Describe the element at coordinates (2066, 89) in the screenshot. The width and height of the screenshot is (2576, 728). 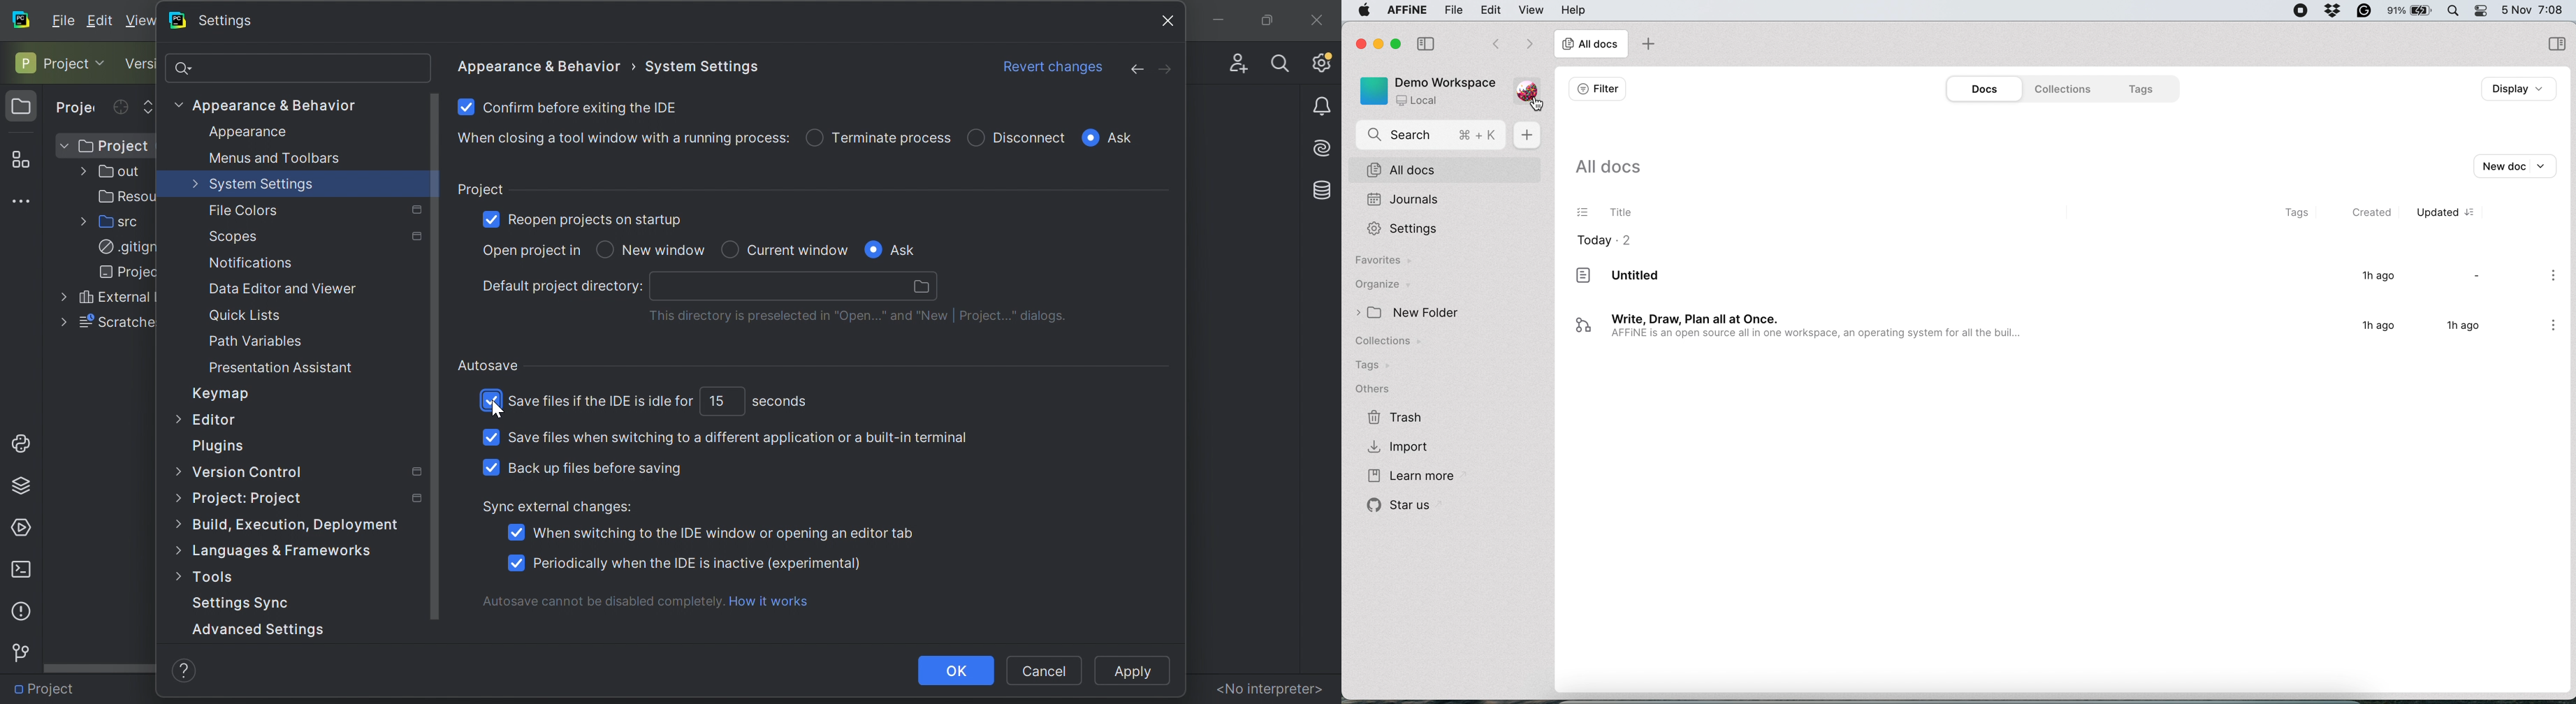
I see `collections` at that location.